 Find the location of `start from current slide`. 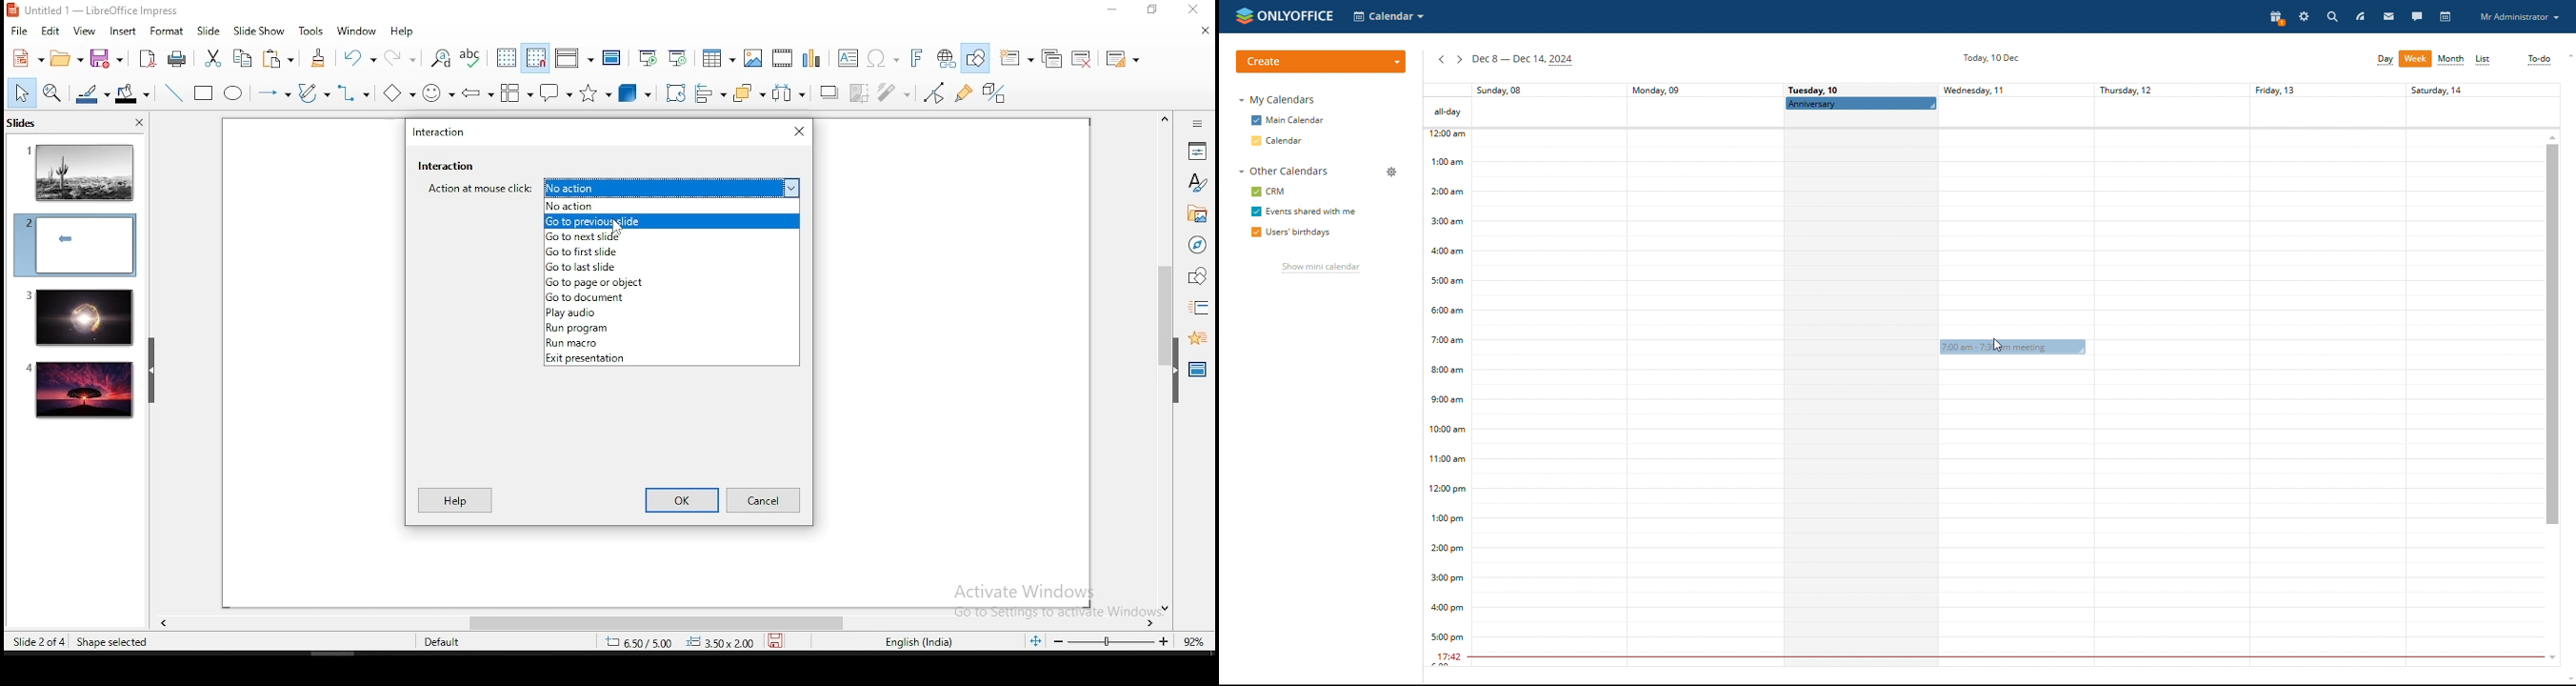

start from current slide is located at coordinates (679, 57).